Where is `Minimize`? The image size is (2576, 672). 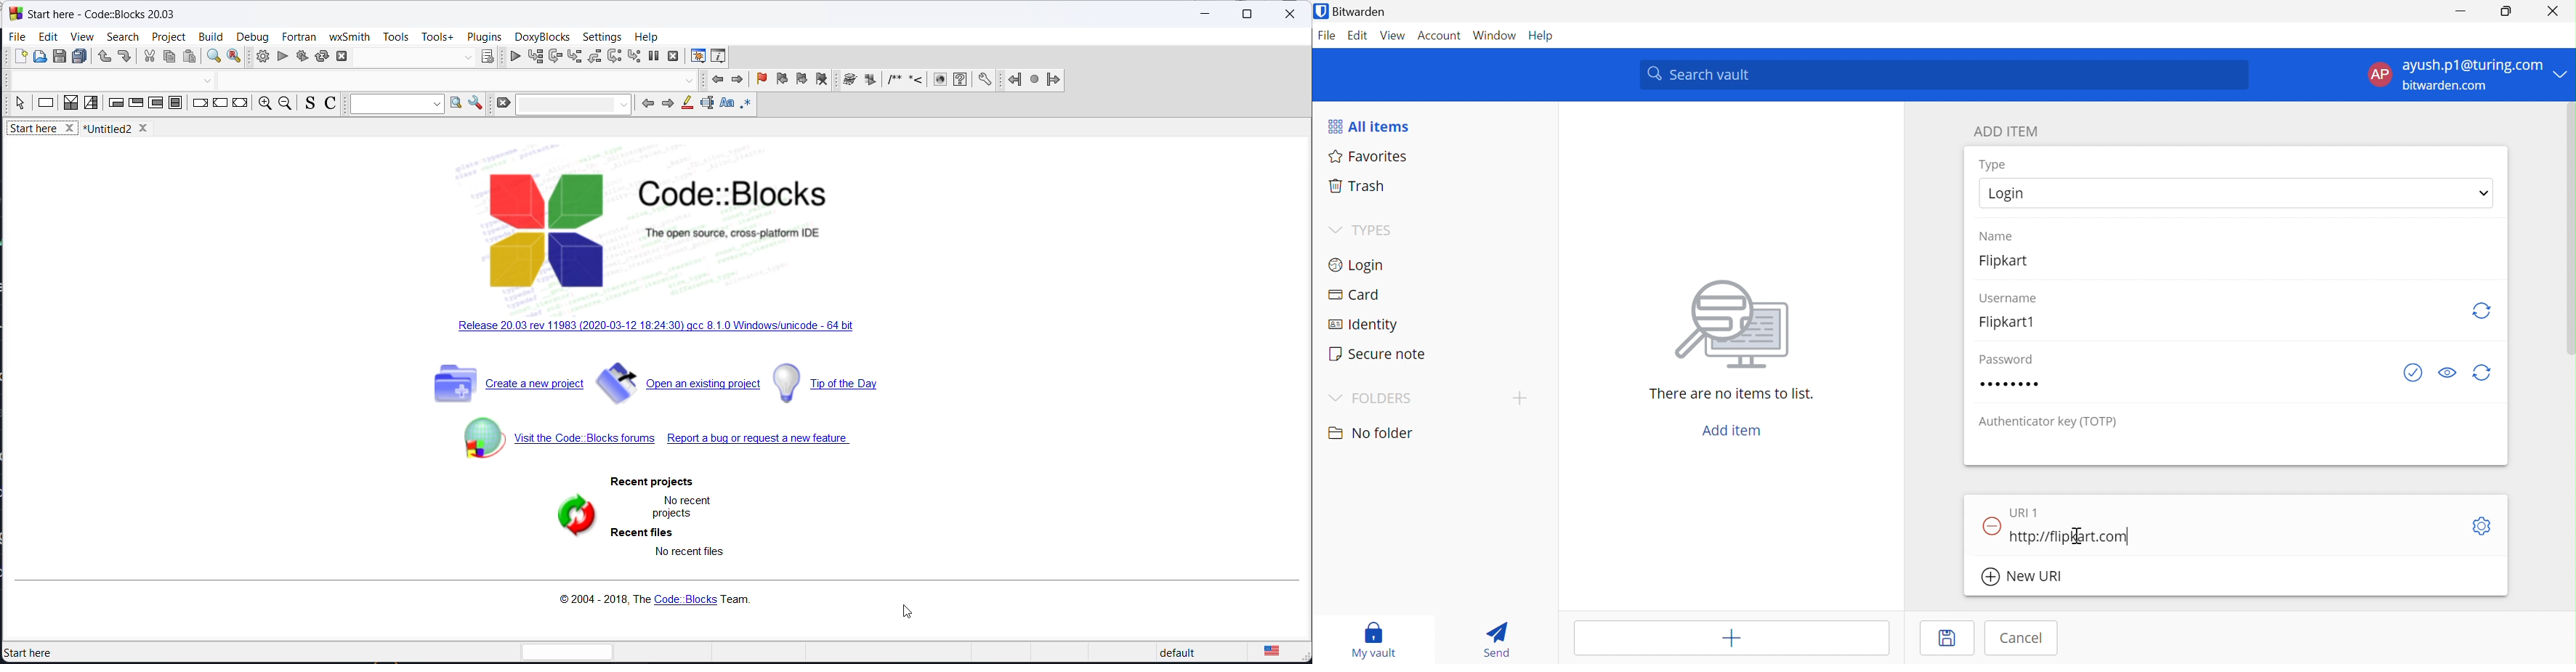
Minimize is located at coordinates (2458, 11).